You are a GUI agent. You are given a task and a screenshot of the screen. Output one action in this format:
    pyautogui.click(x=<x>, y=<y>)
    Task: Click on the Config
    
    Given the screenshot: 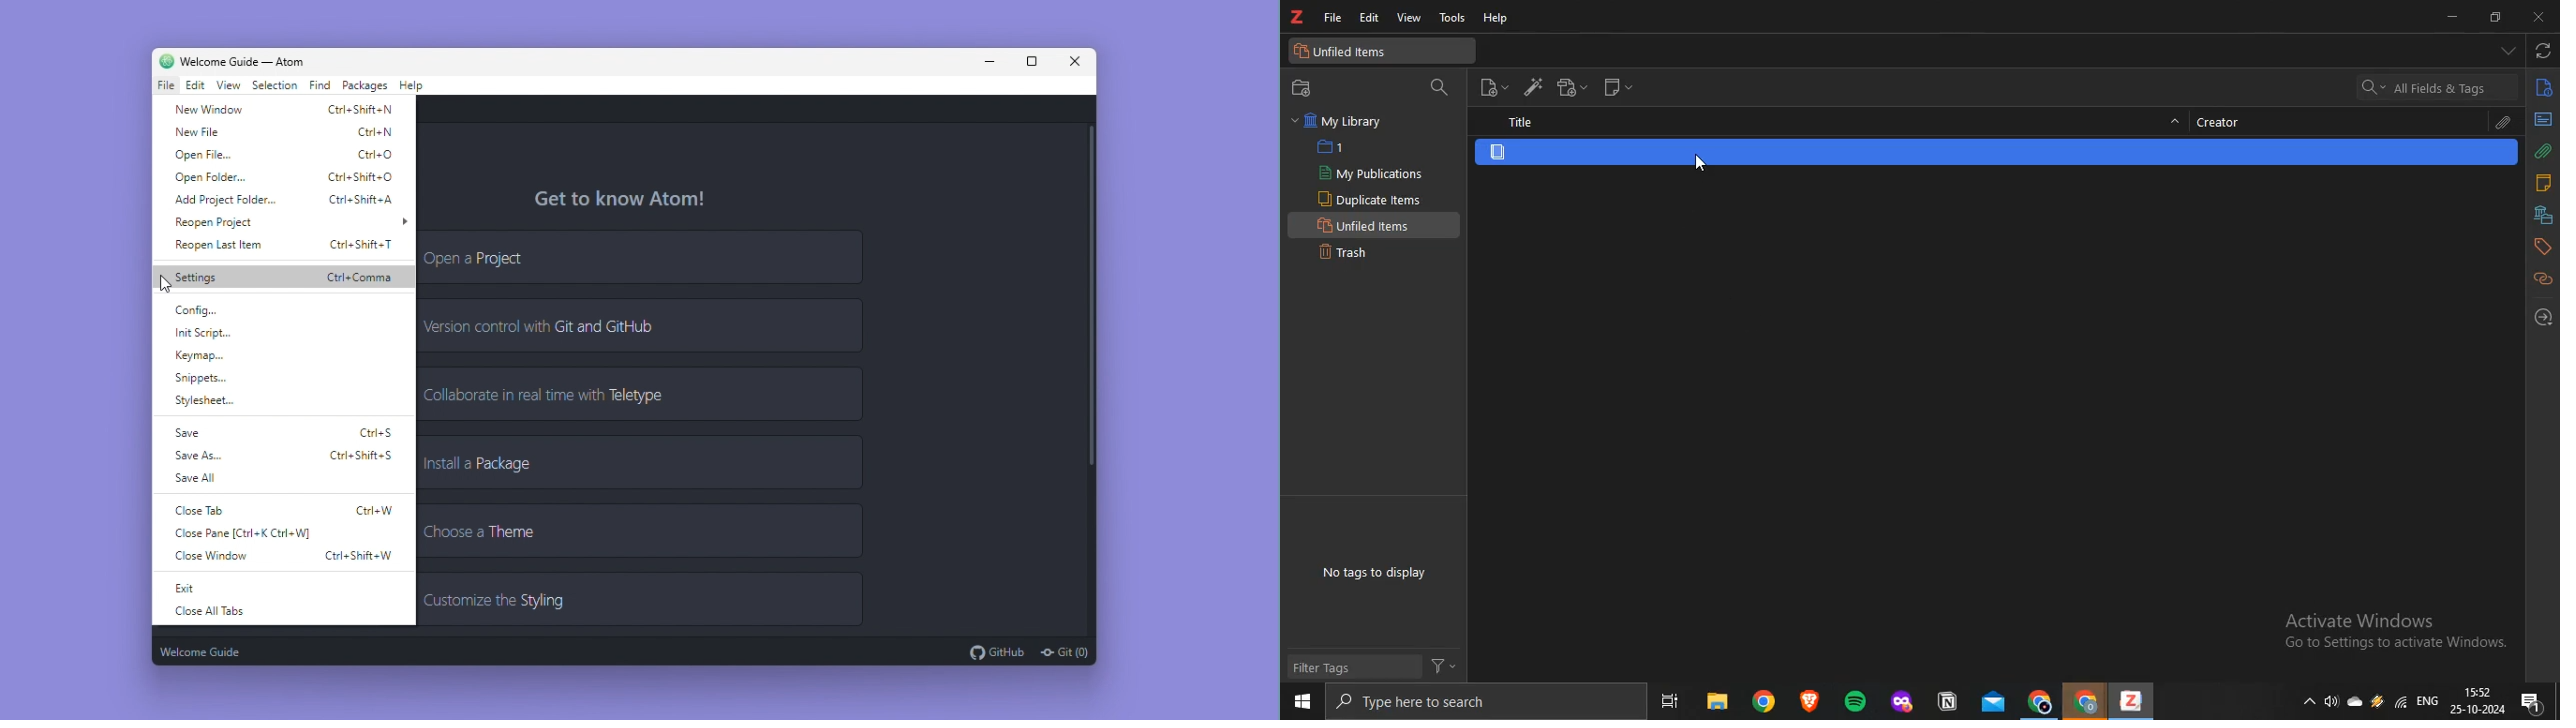 What is the action you would take?
    pyautogui.click(x=195, y=311)
    